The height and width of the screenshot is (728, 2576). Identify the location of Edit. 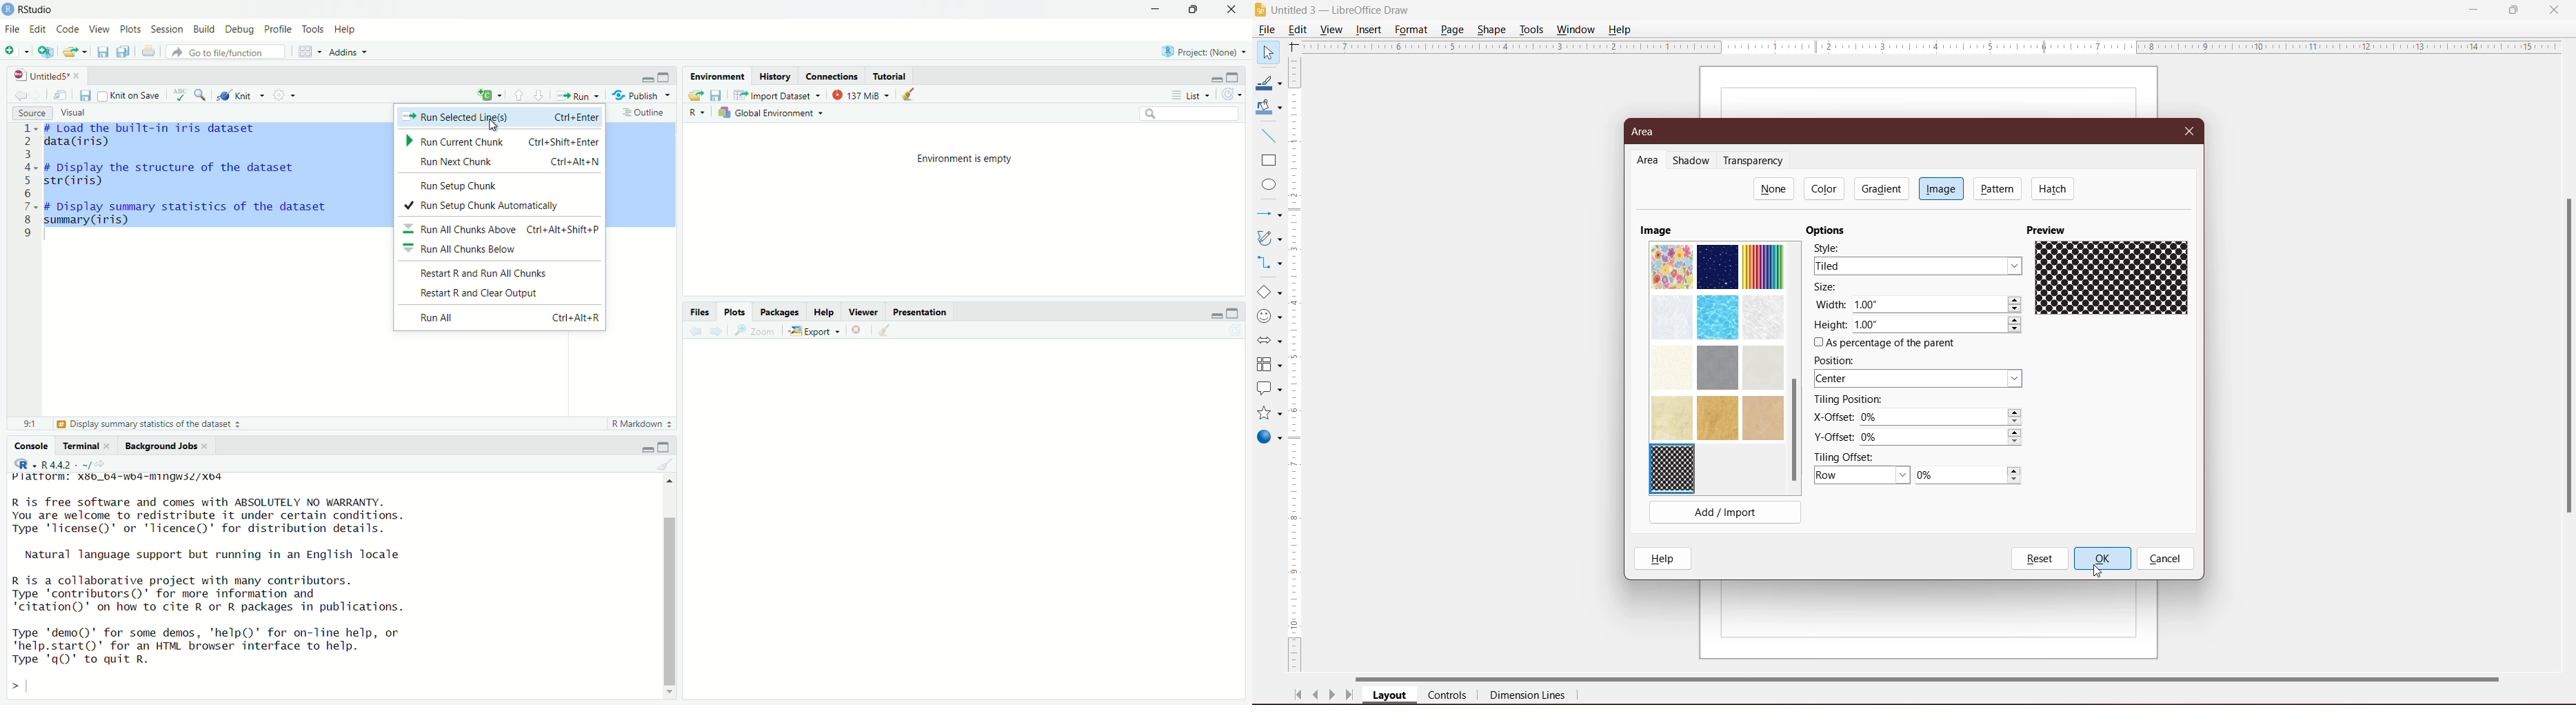
(39, 29).